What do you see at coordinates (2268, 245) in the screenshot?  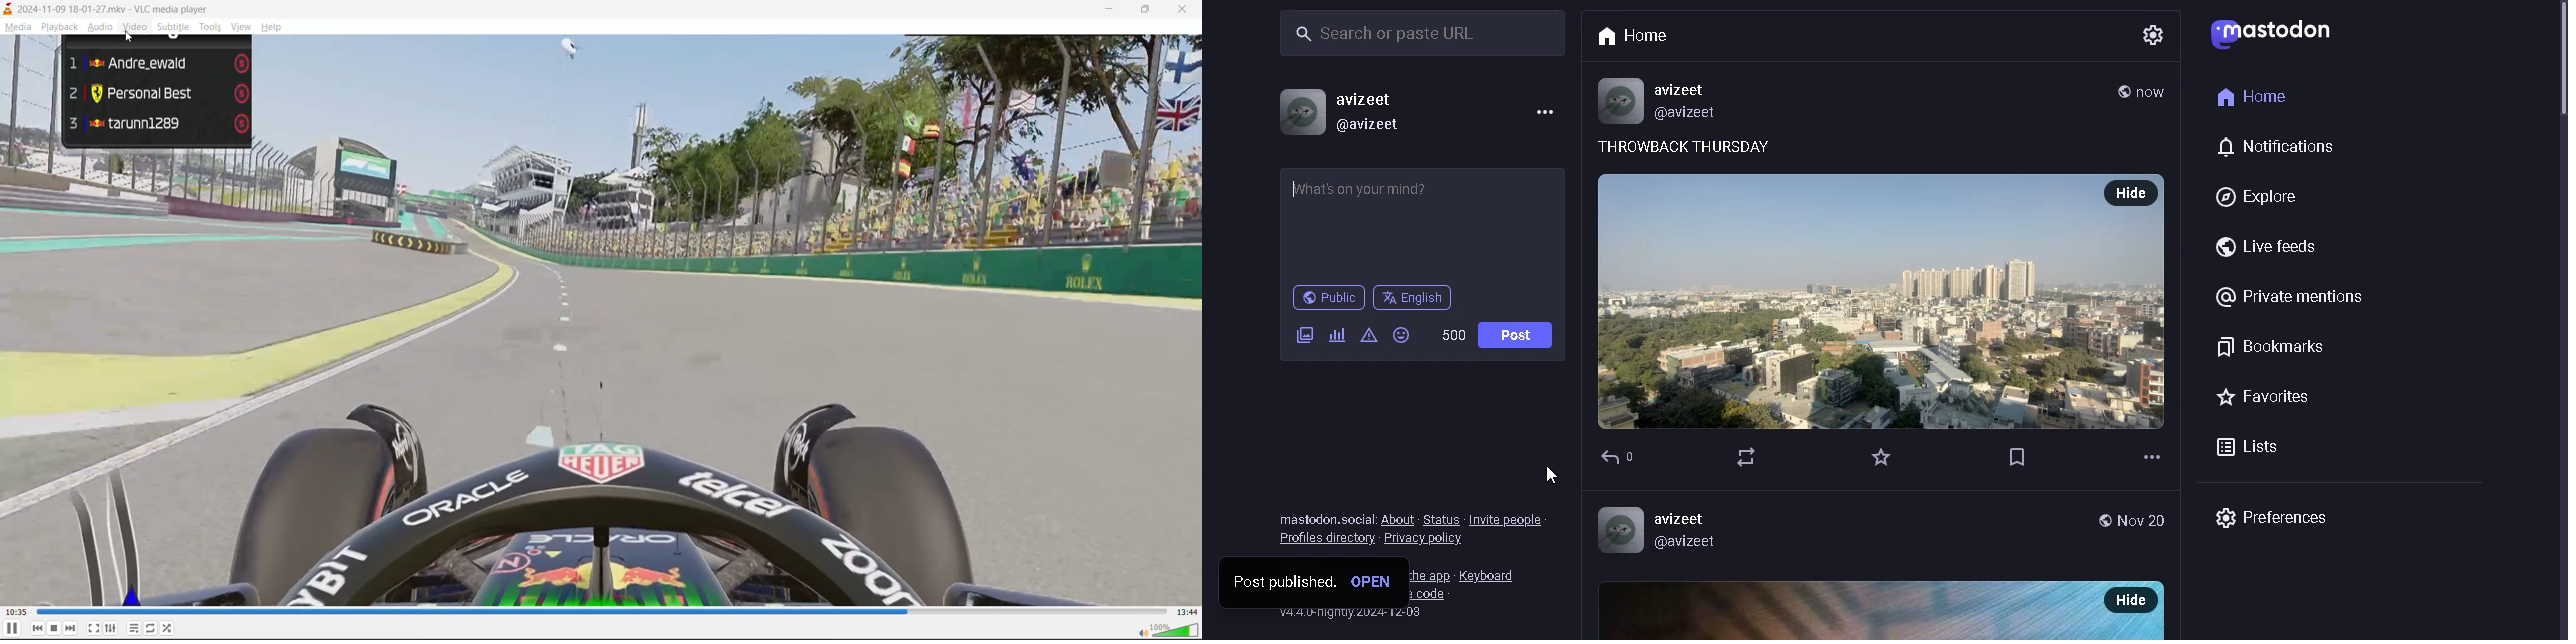 I see `live feeds` at bounding box center [2268, 245].